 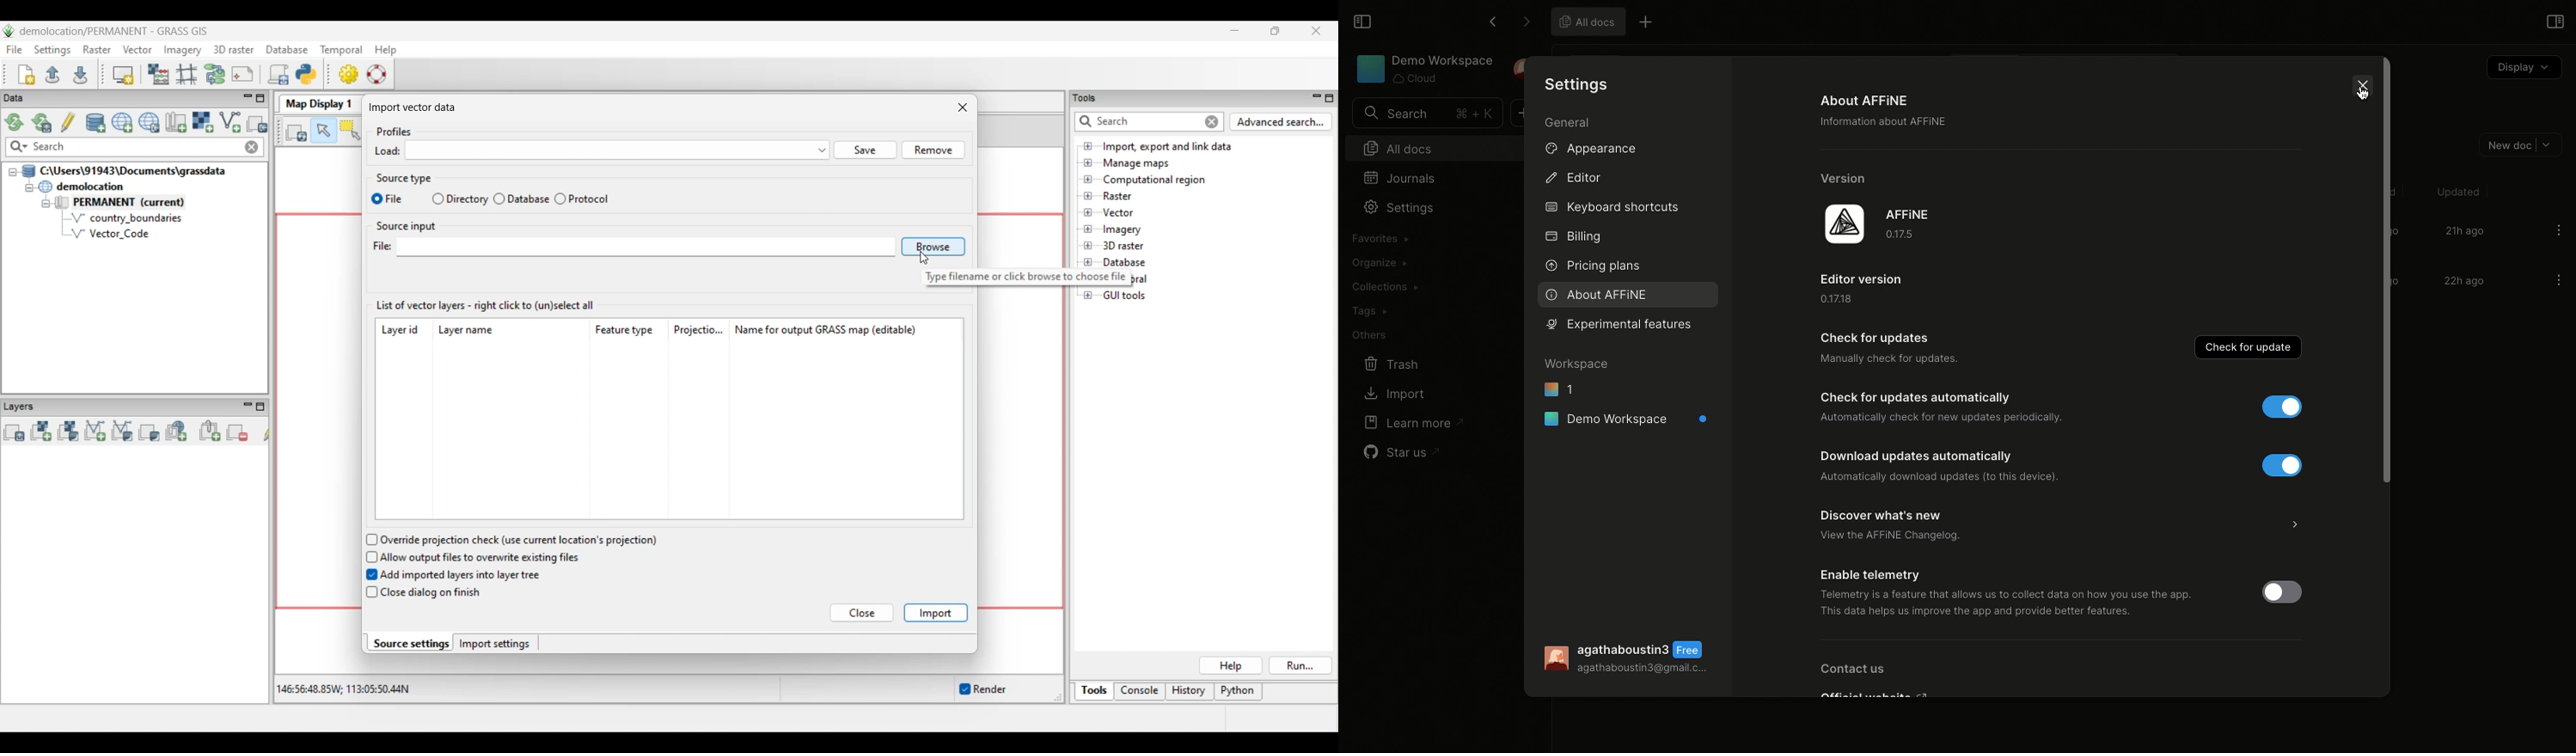 What do you see at coordinates (1613, 209) in the screenshot?
I see `Keyboard shortcuts` at bounding box center [1613, 209].